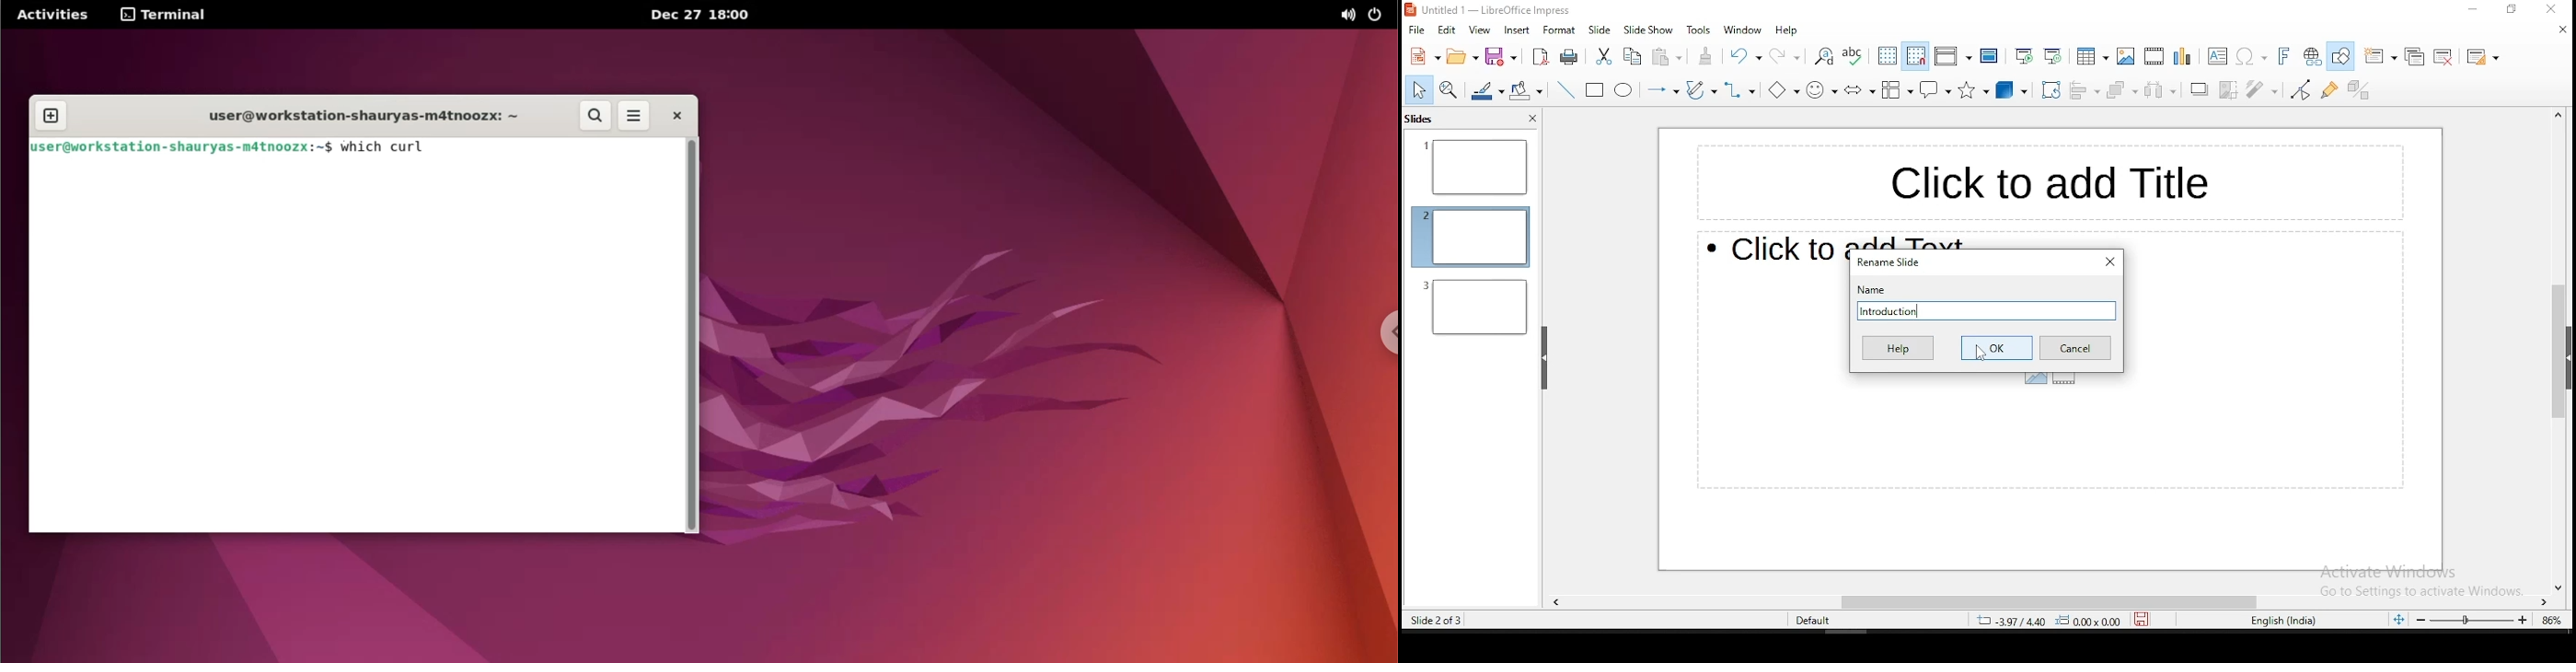  Describe the element at coordinates (1738, 90) in the screenshot. I see `connectors` at that location.